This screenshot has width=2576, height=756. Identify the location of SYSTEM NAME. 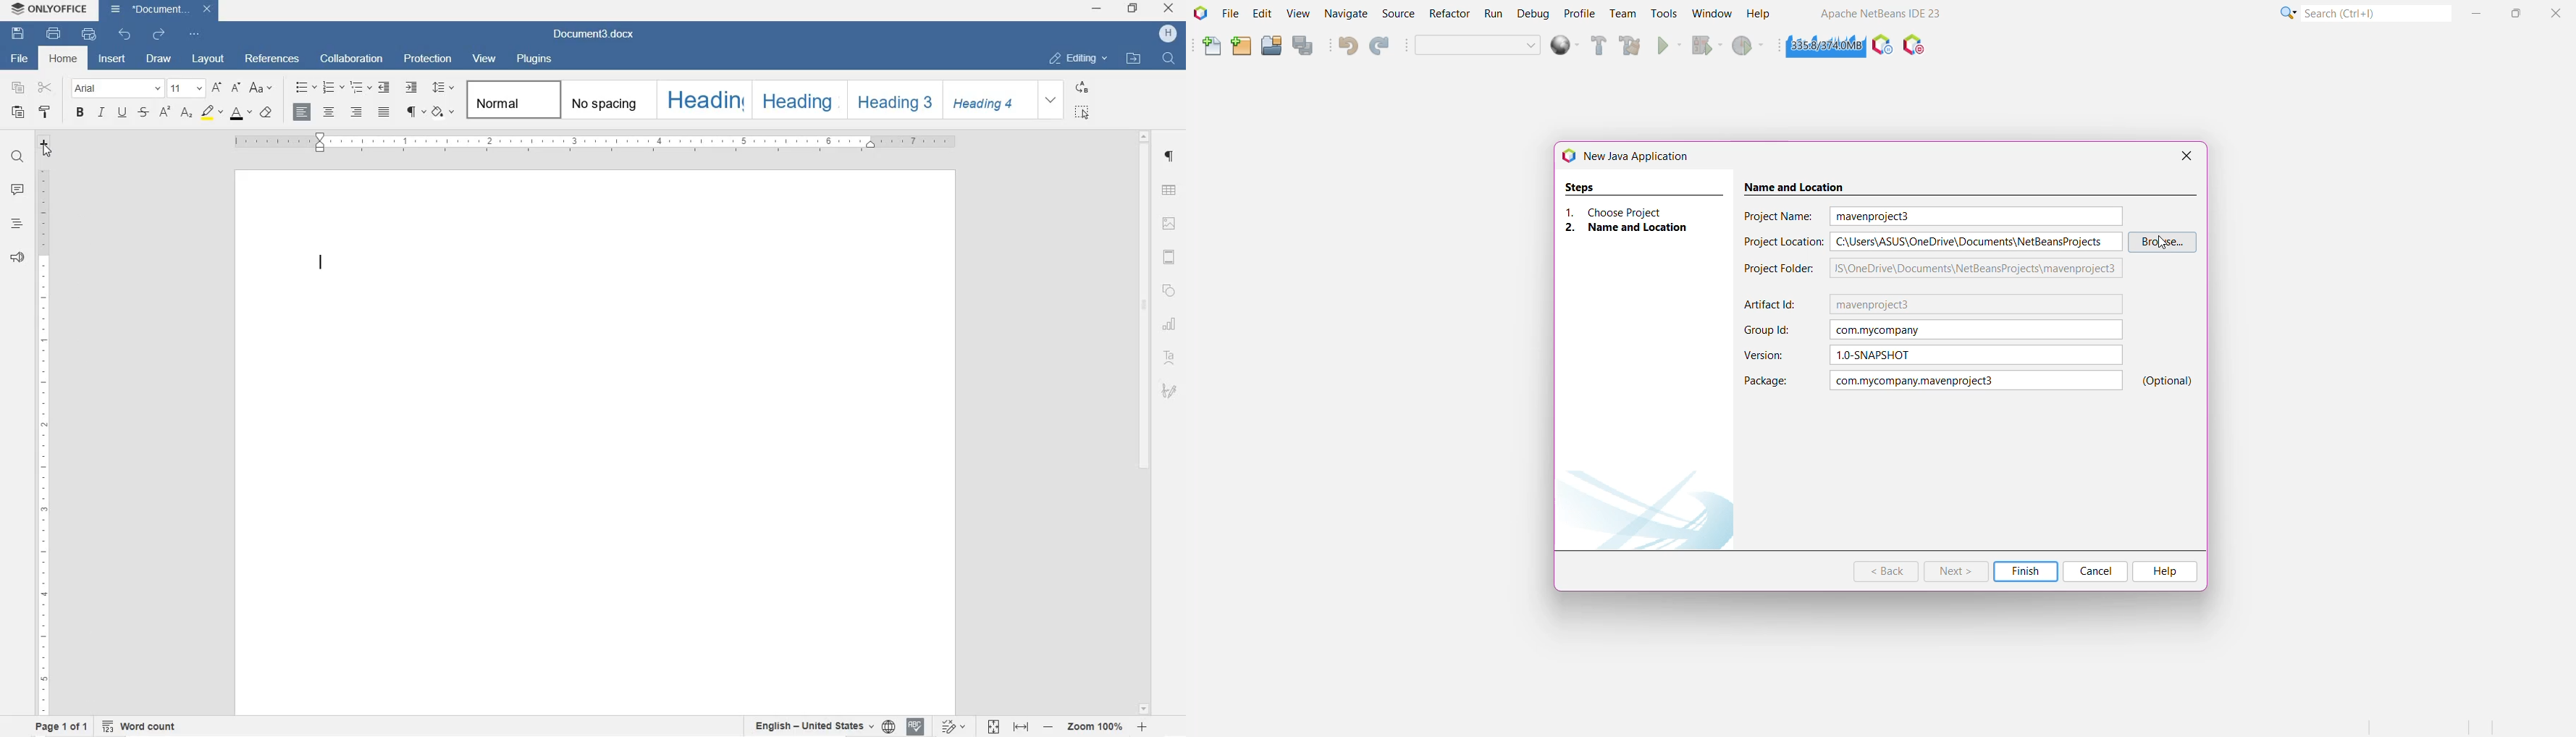
(47, 11).